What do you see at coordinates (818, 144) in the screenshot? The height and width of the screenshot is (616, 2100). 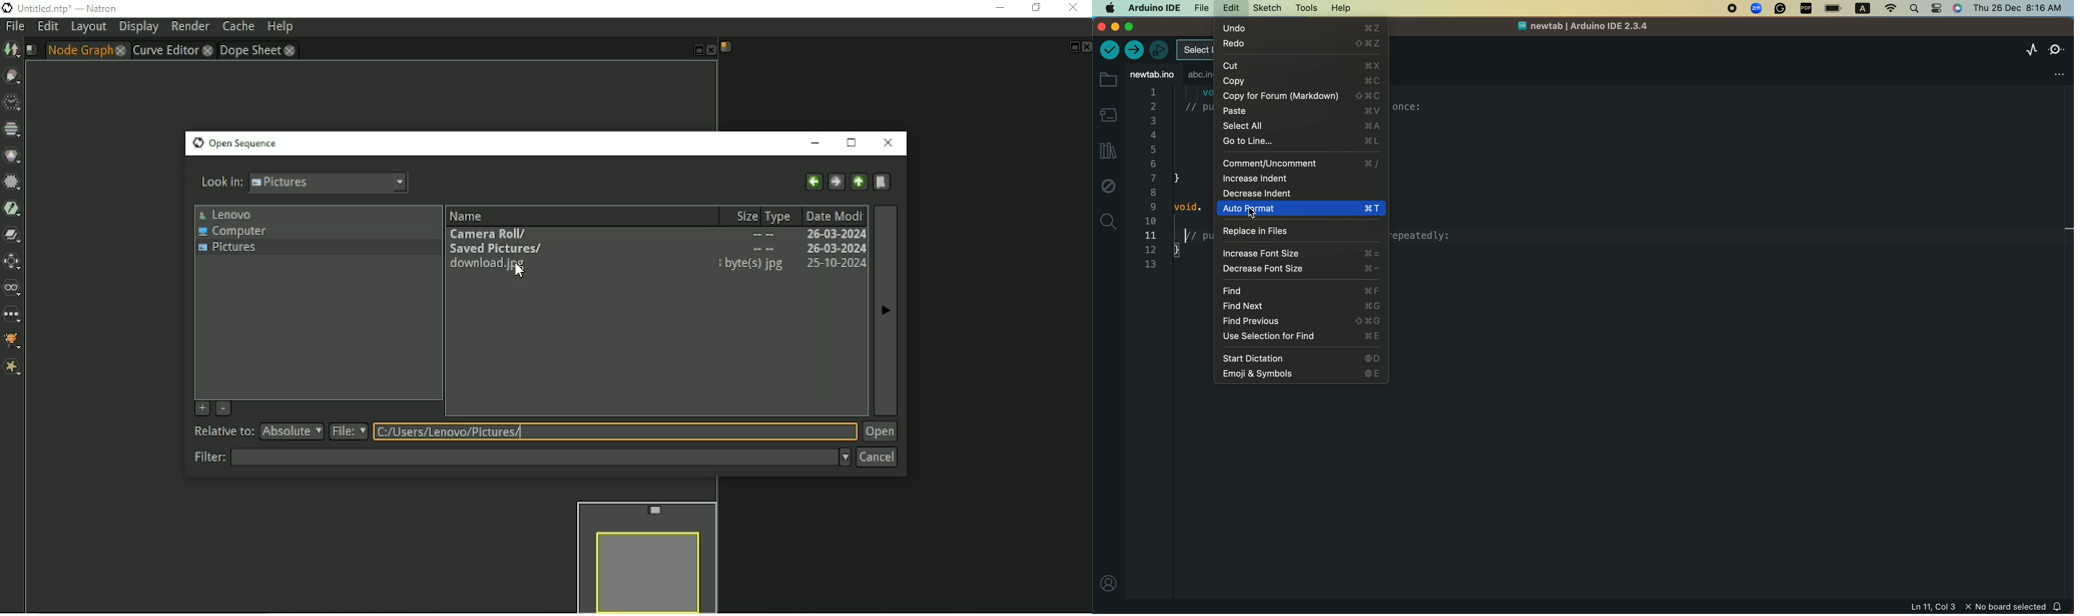 I see `Minimize` at bounding box center [818, 144].